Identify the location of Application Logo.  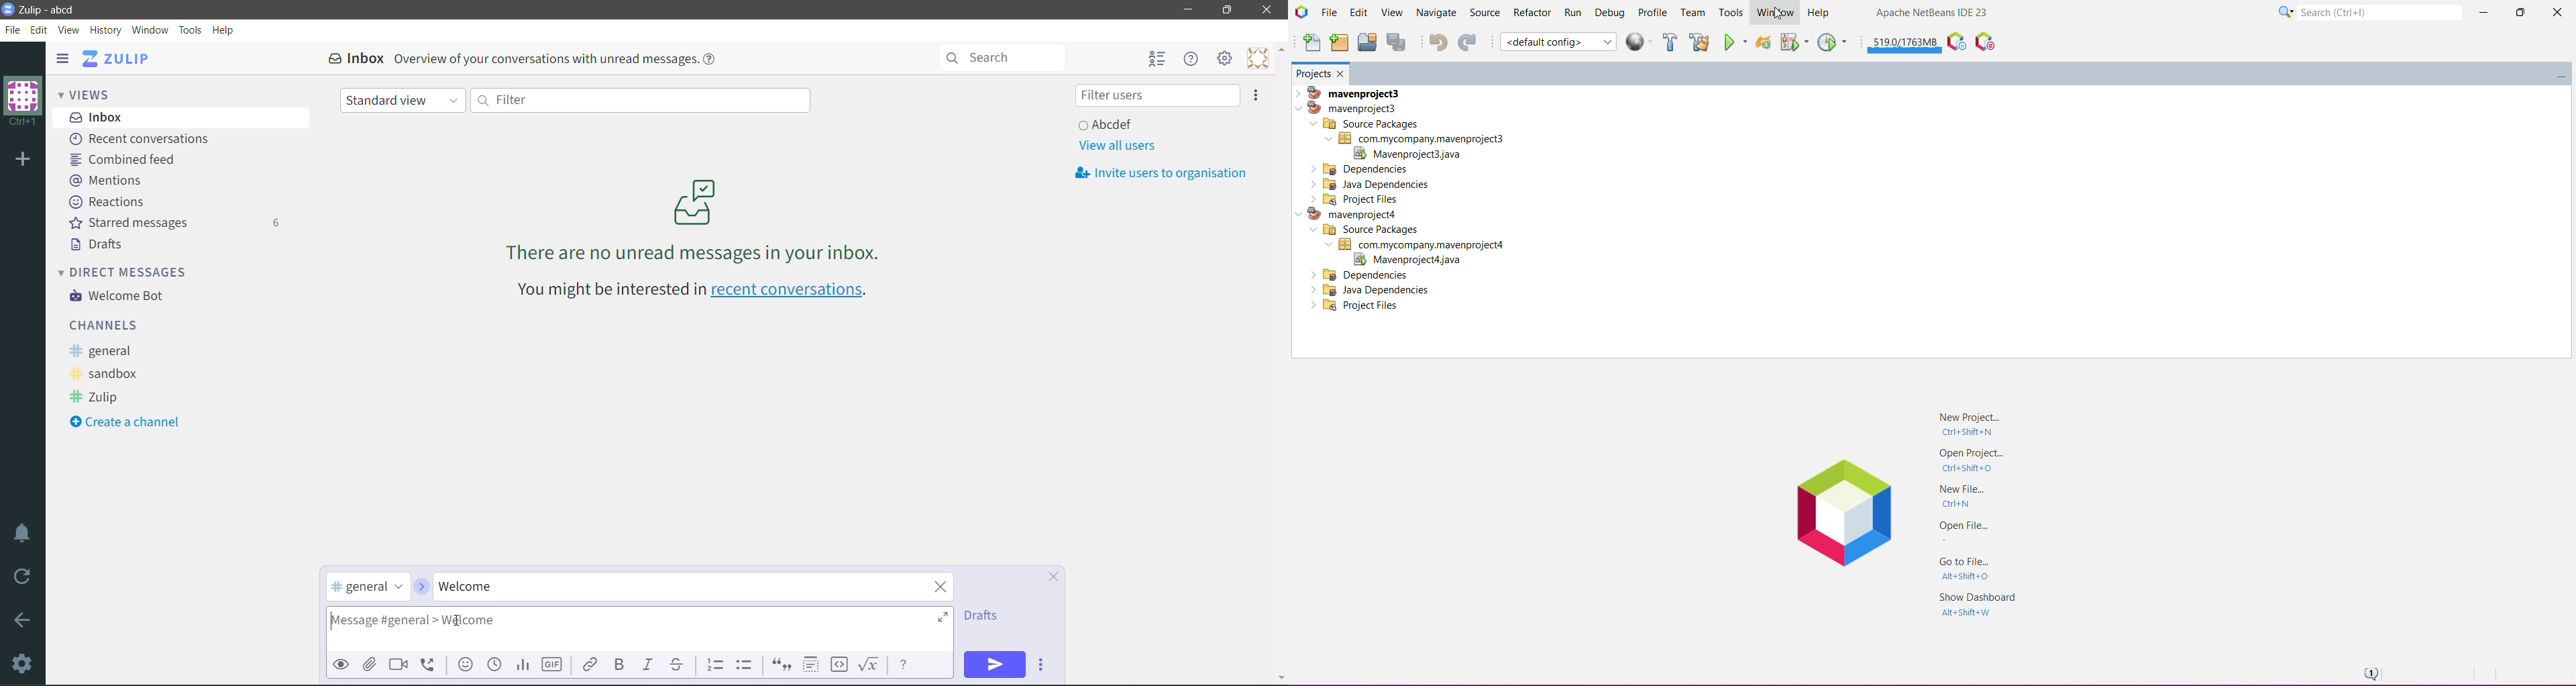
(8, 8).